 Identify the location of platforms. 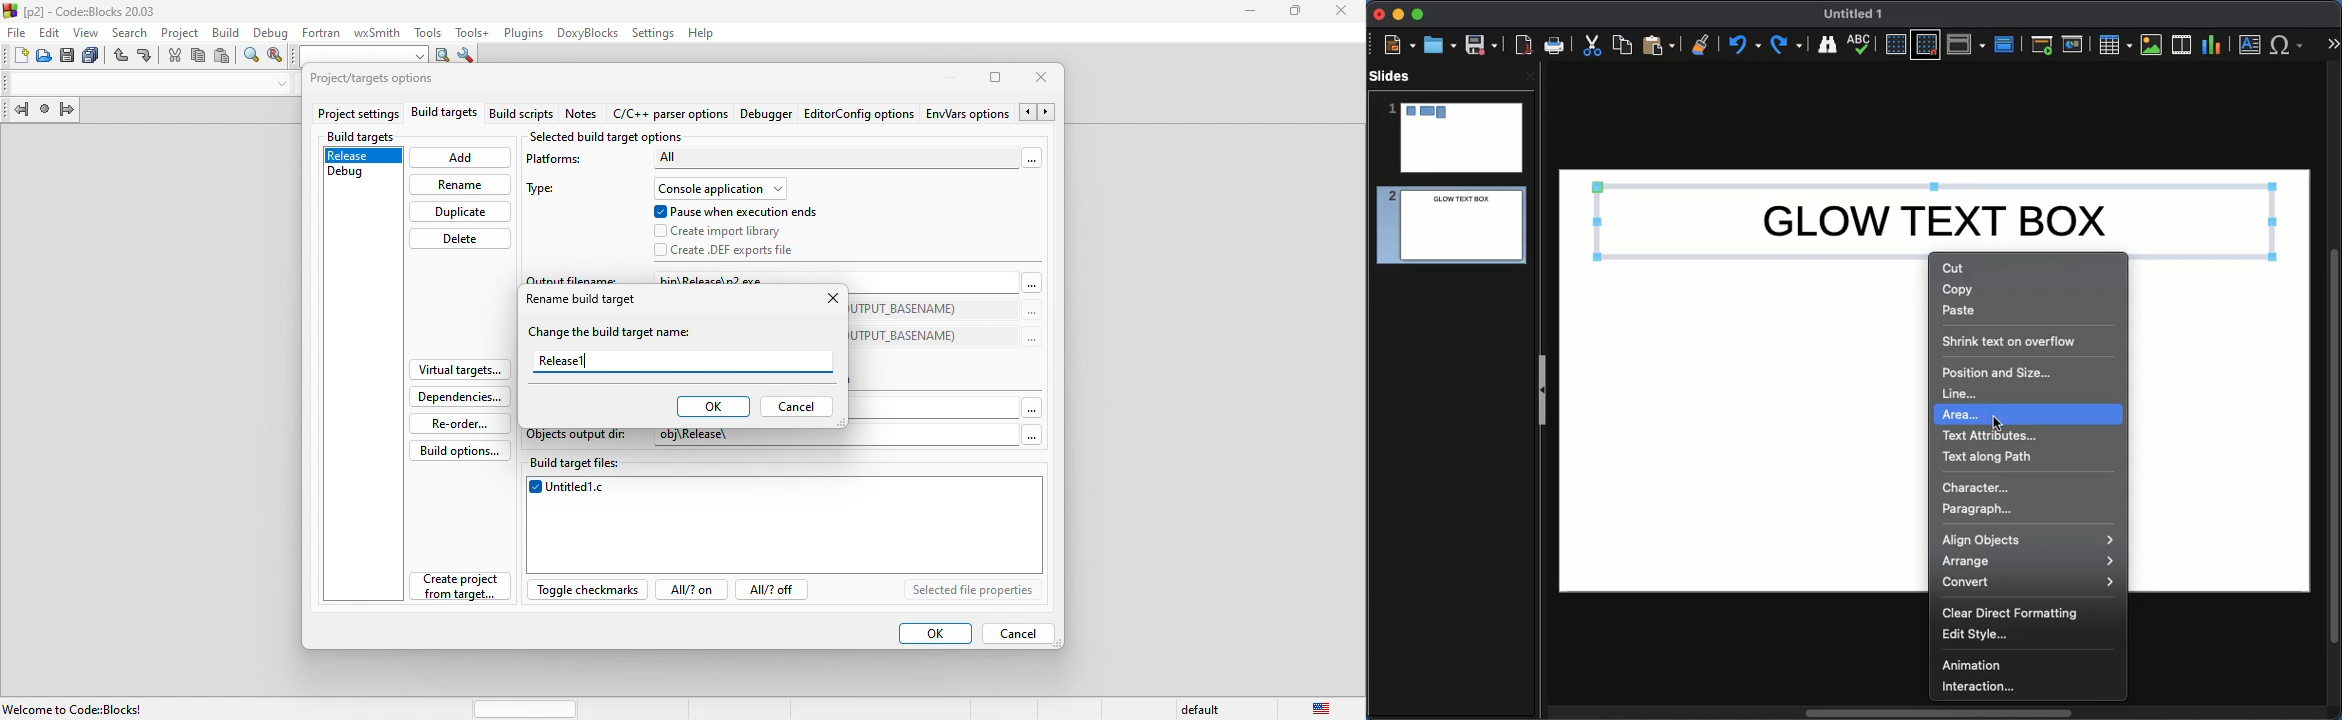
(562, 163).